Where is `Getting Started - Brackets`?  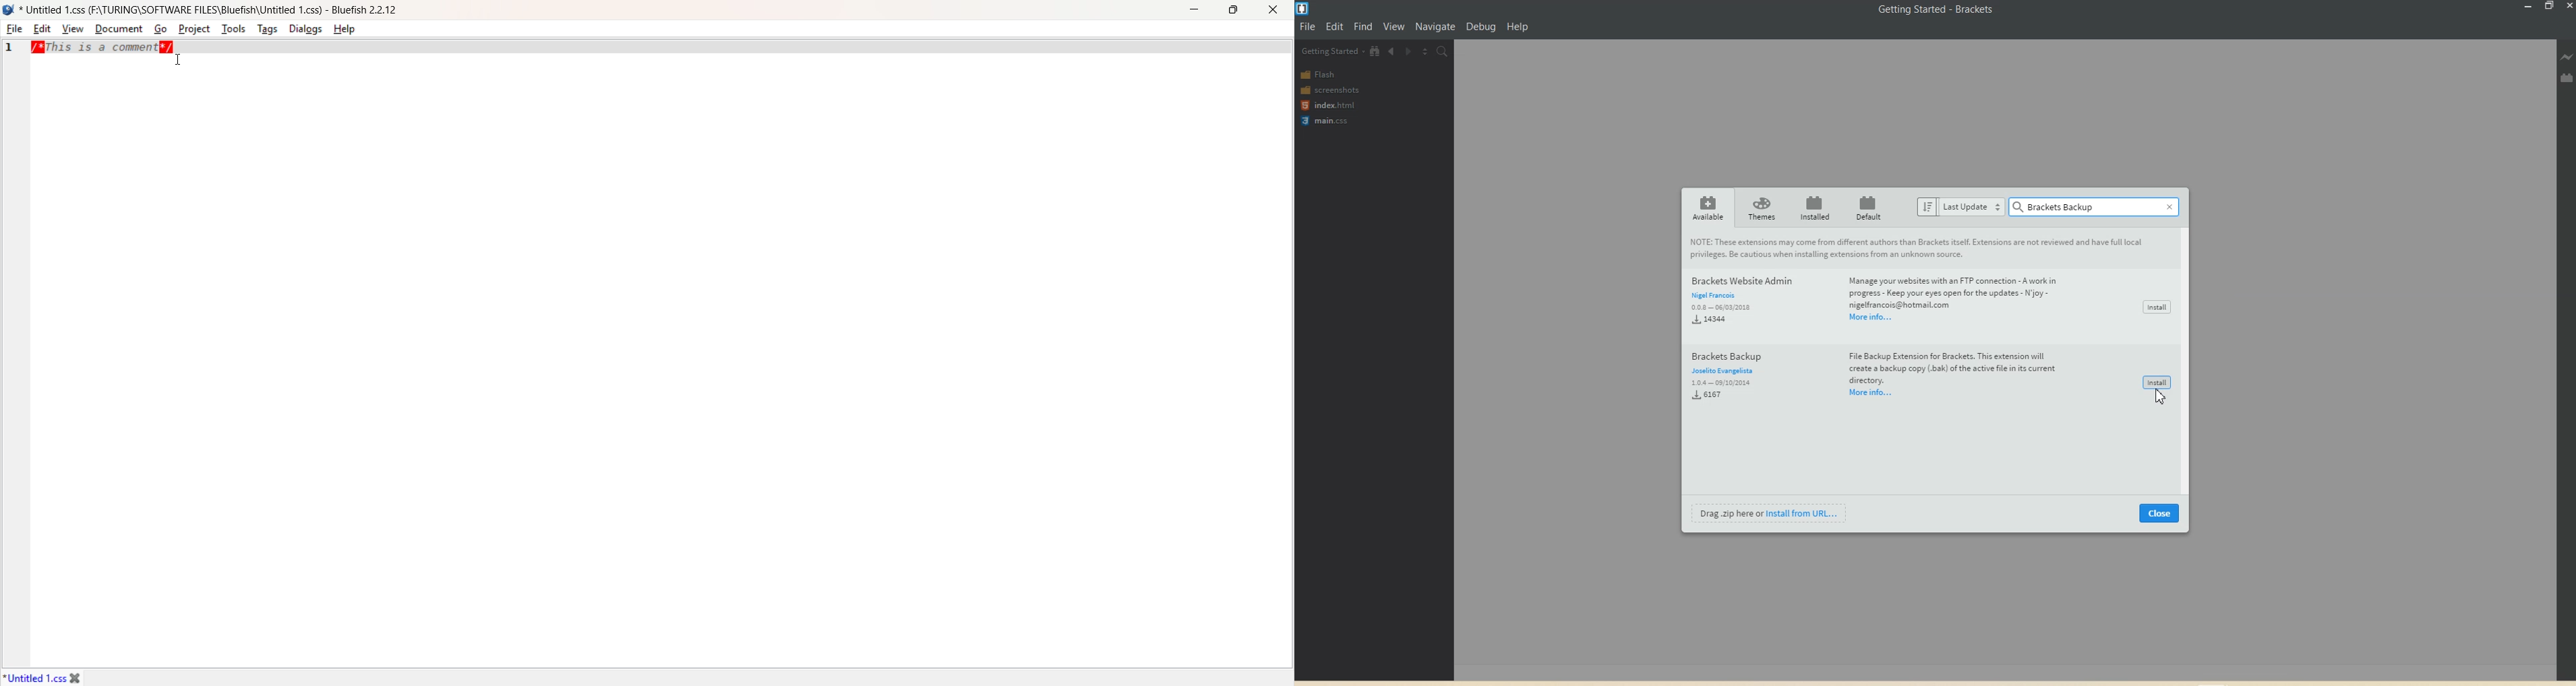 Getting Started - Brackets is located at coordinates (1938, 11).